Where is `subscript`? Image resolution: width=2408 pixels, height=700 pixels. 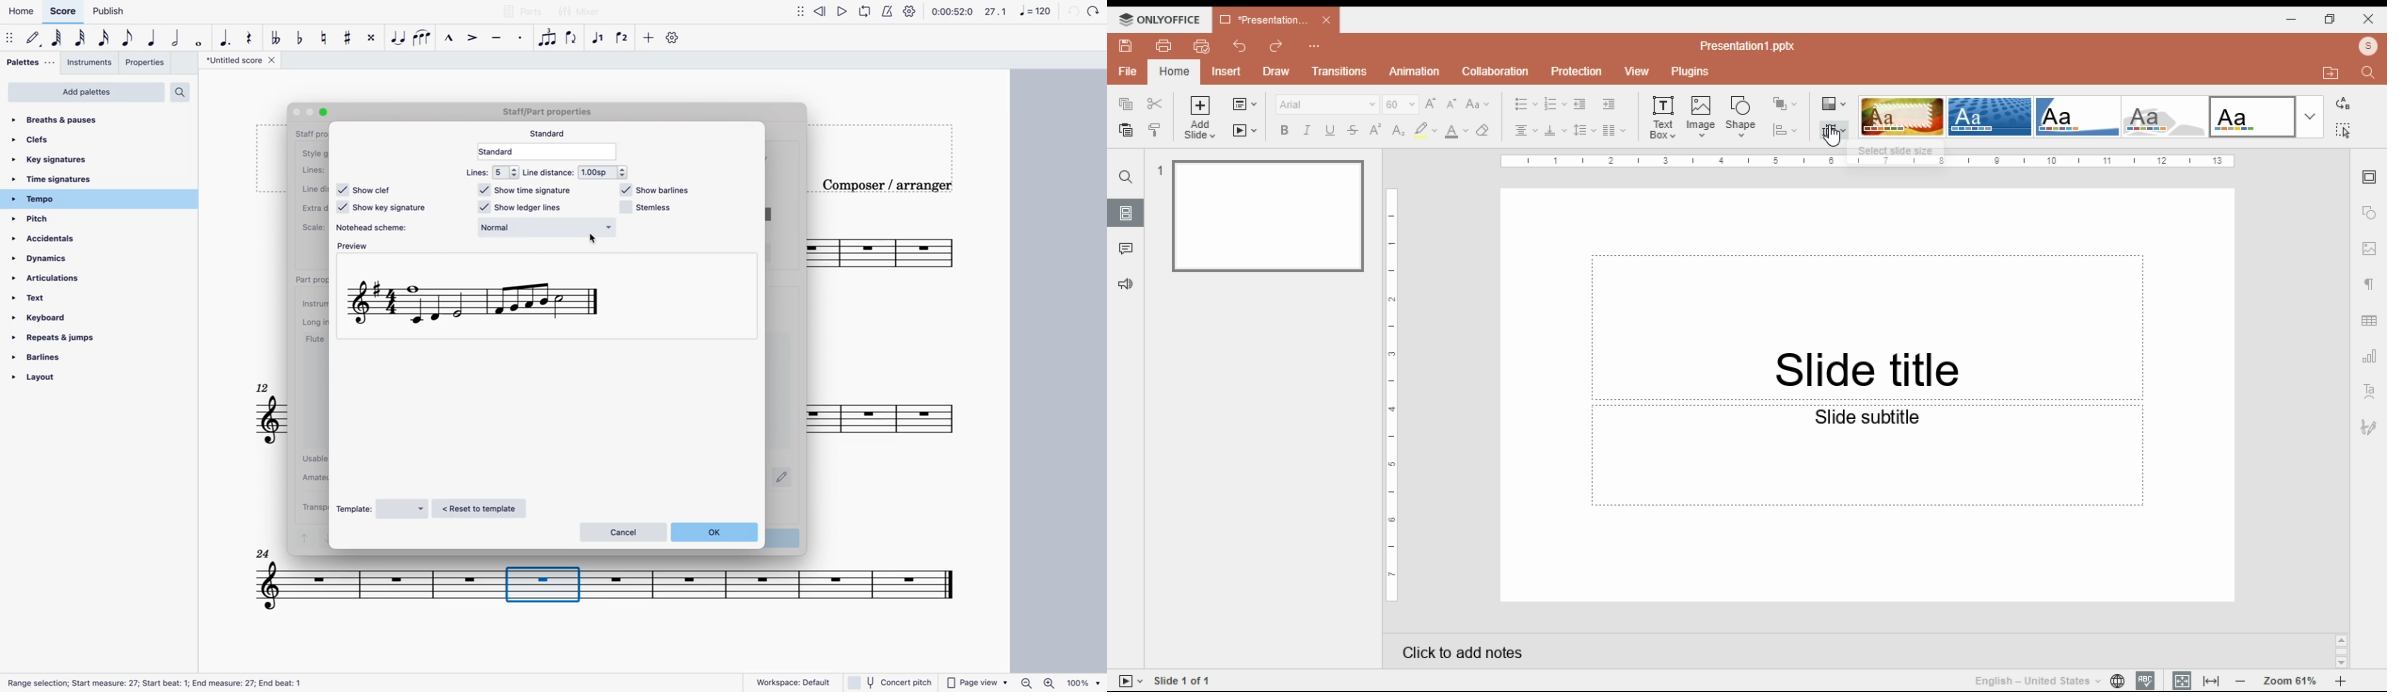
subscript is located at coordinates (1396, 130).